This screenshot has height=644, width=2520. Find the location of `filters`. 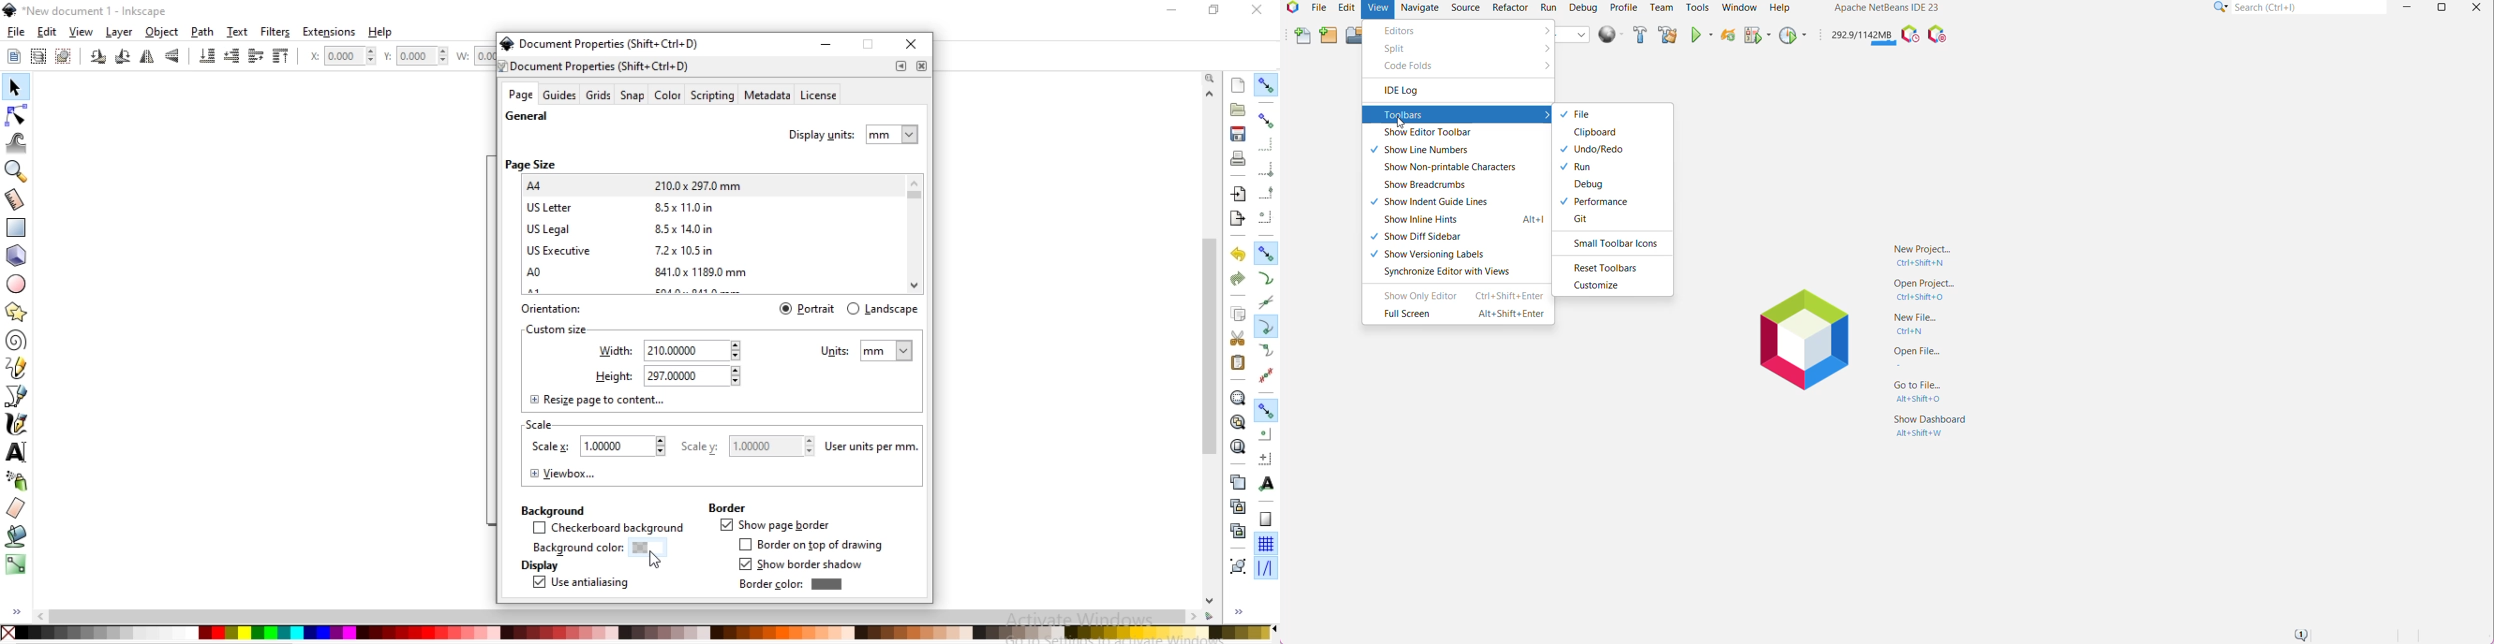

filters is located at coordinates (276, 32).